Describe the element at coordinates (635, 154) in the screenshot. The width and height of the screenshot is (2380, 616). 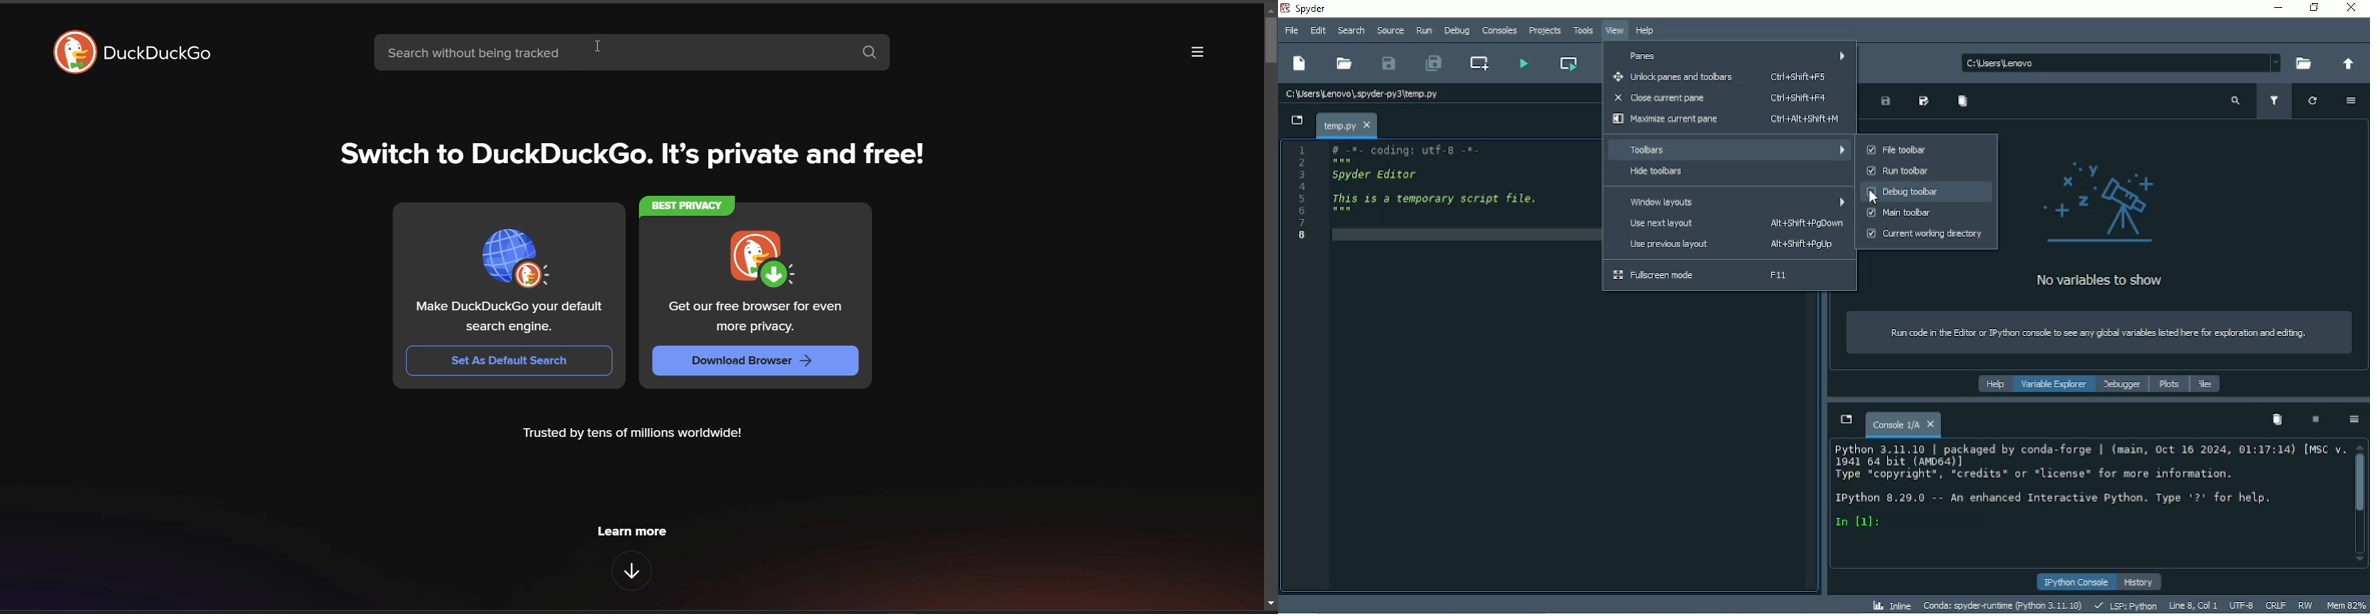
I see `Switch to DuckDuckGo. It’s private and free!` at that location.